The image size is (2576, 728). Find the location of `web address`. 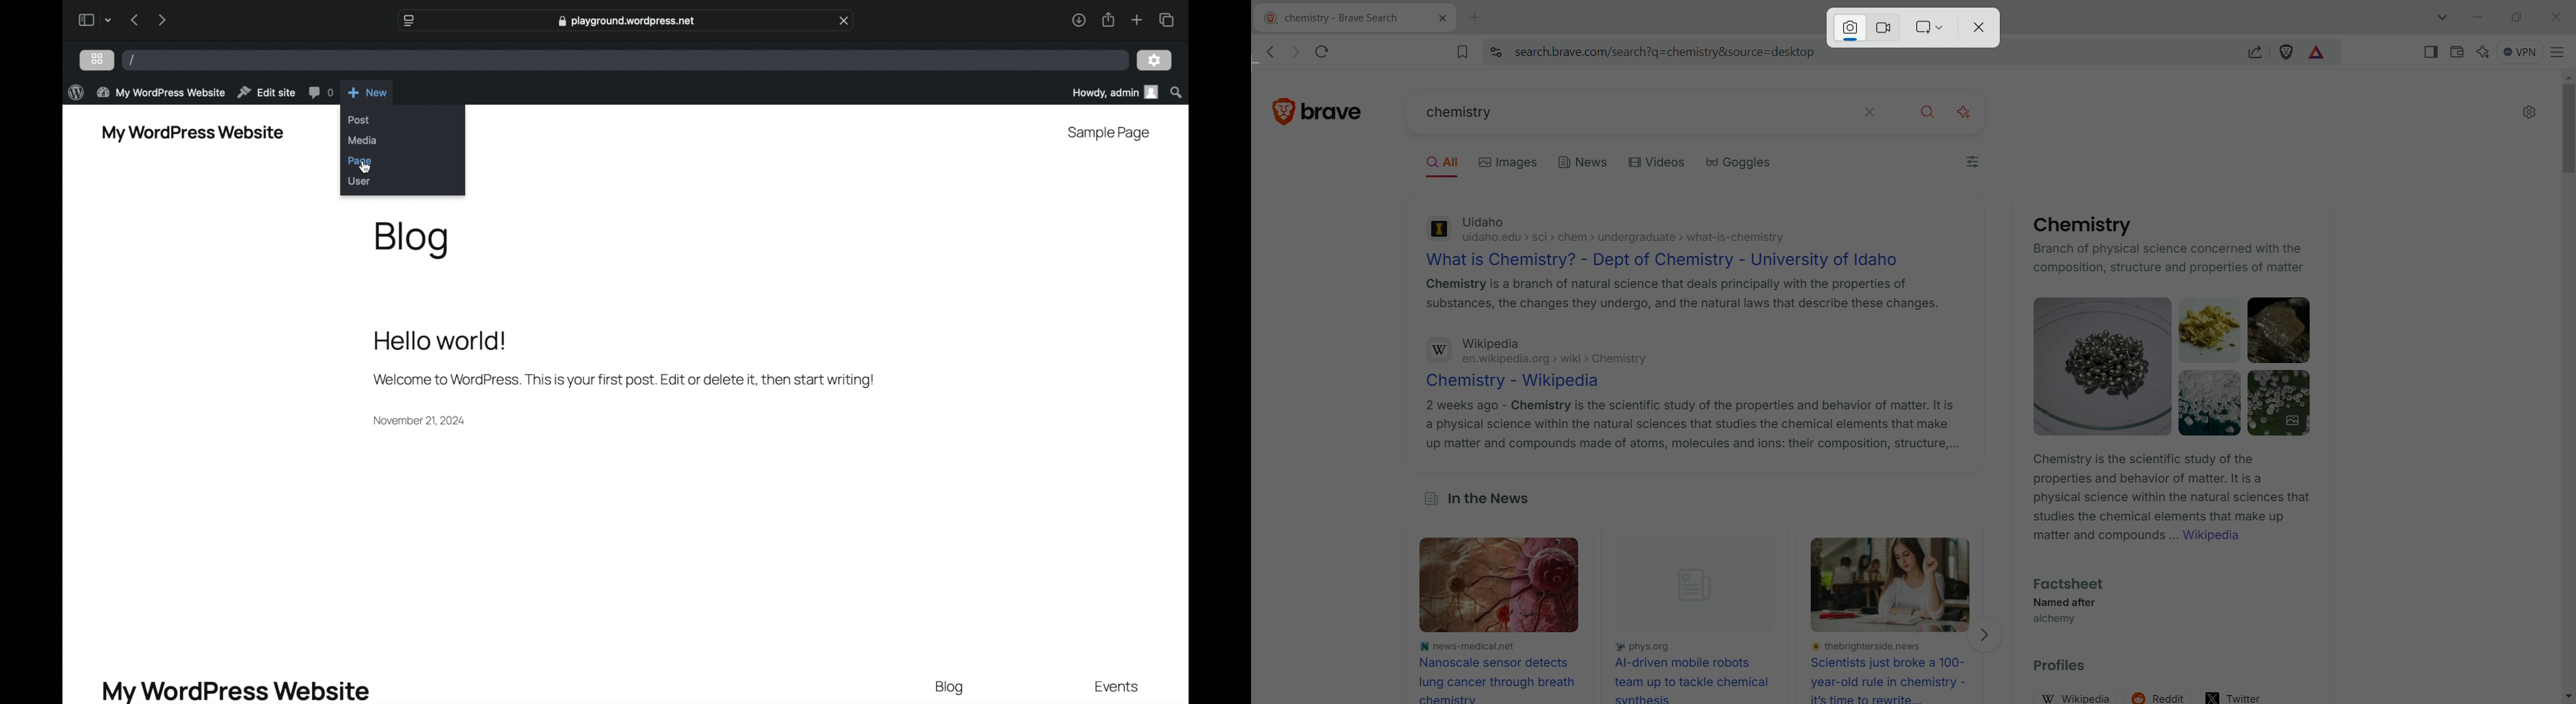

web address is located at coordinates (626, 21).